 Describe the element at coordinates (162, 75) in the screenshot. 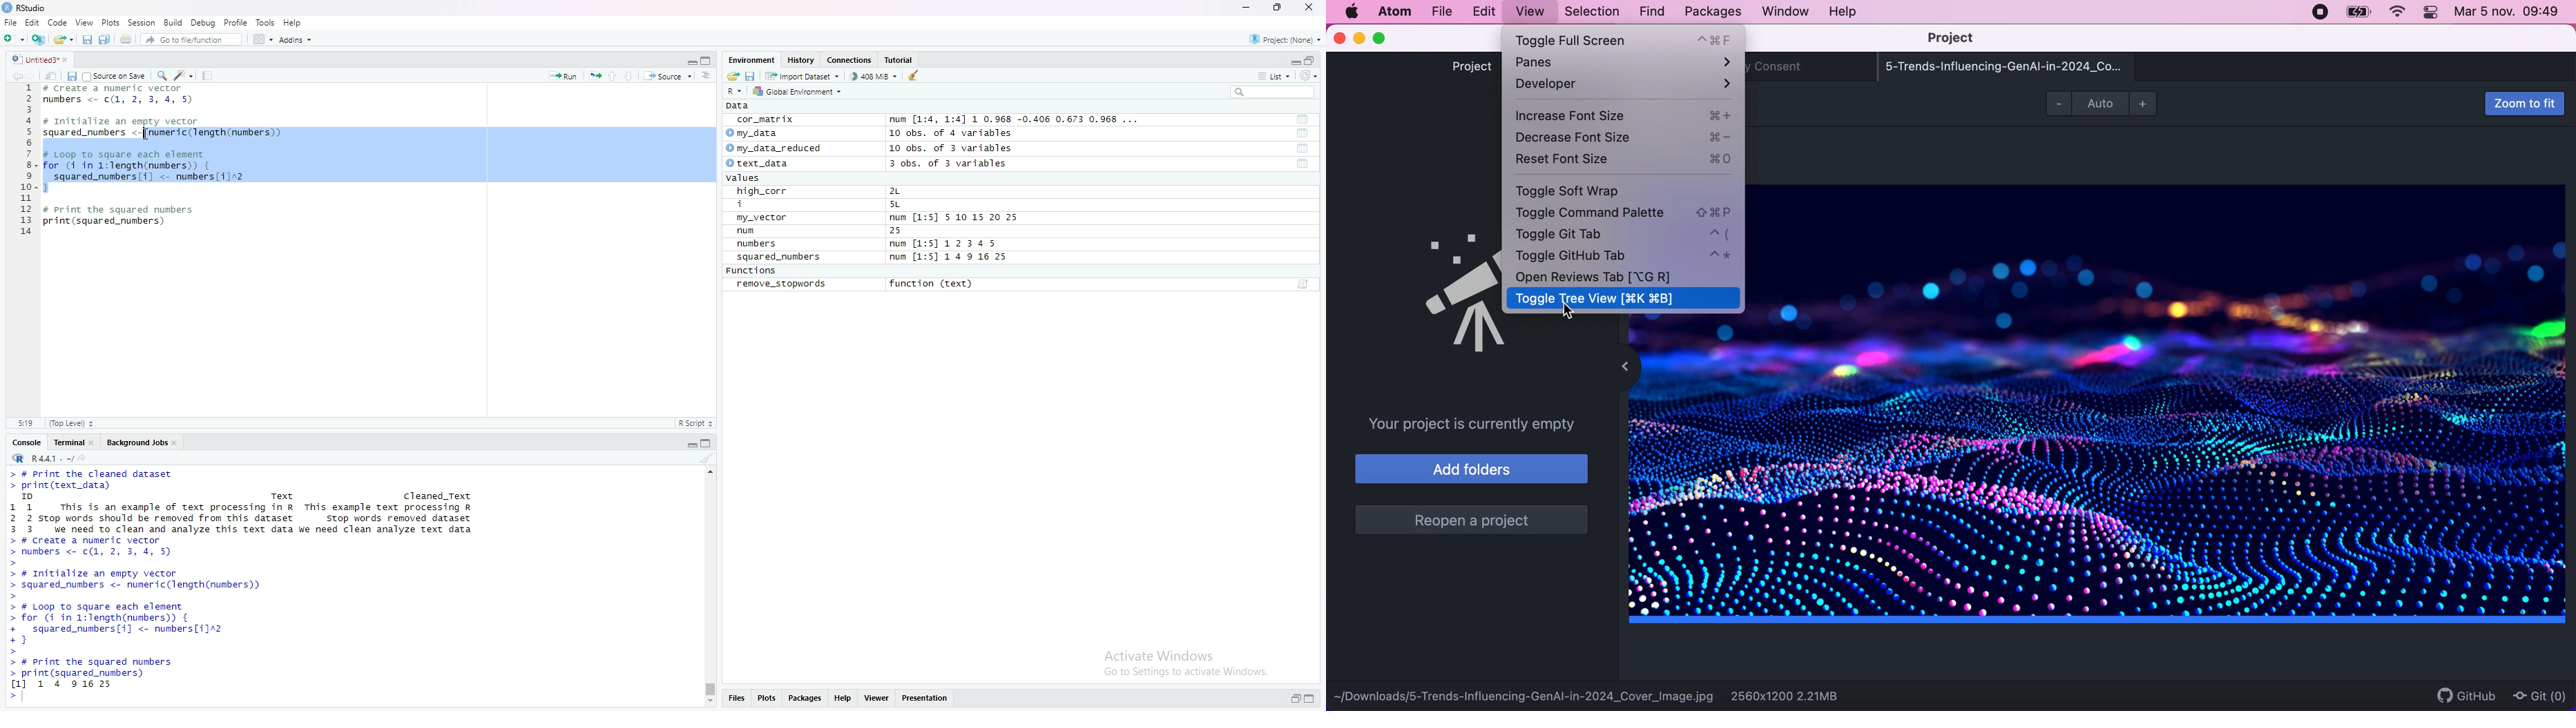

I see `Find/Replace` at that location.